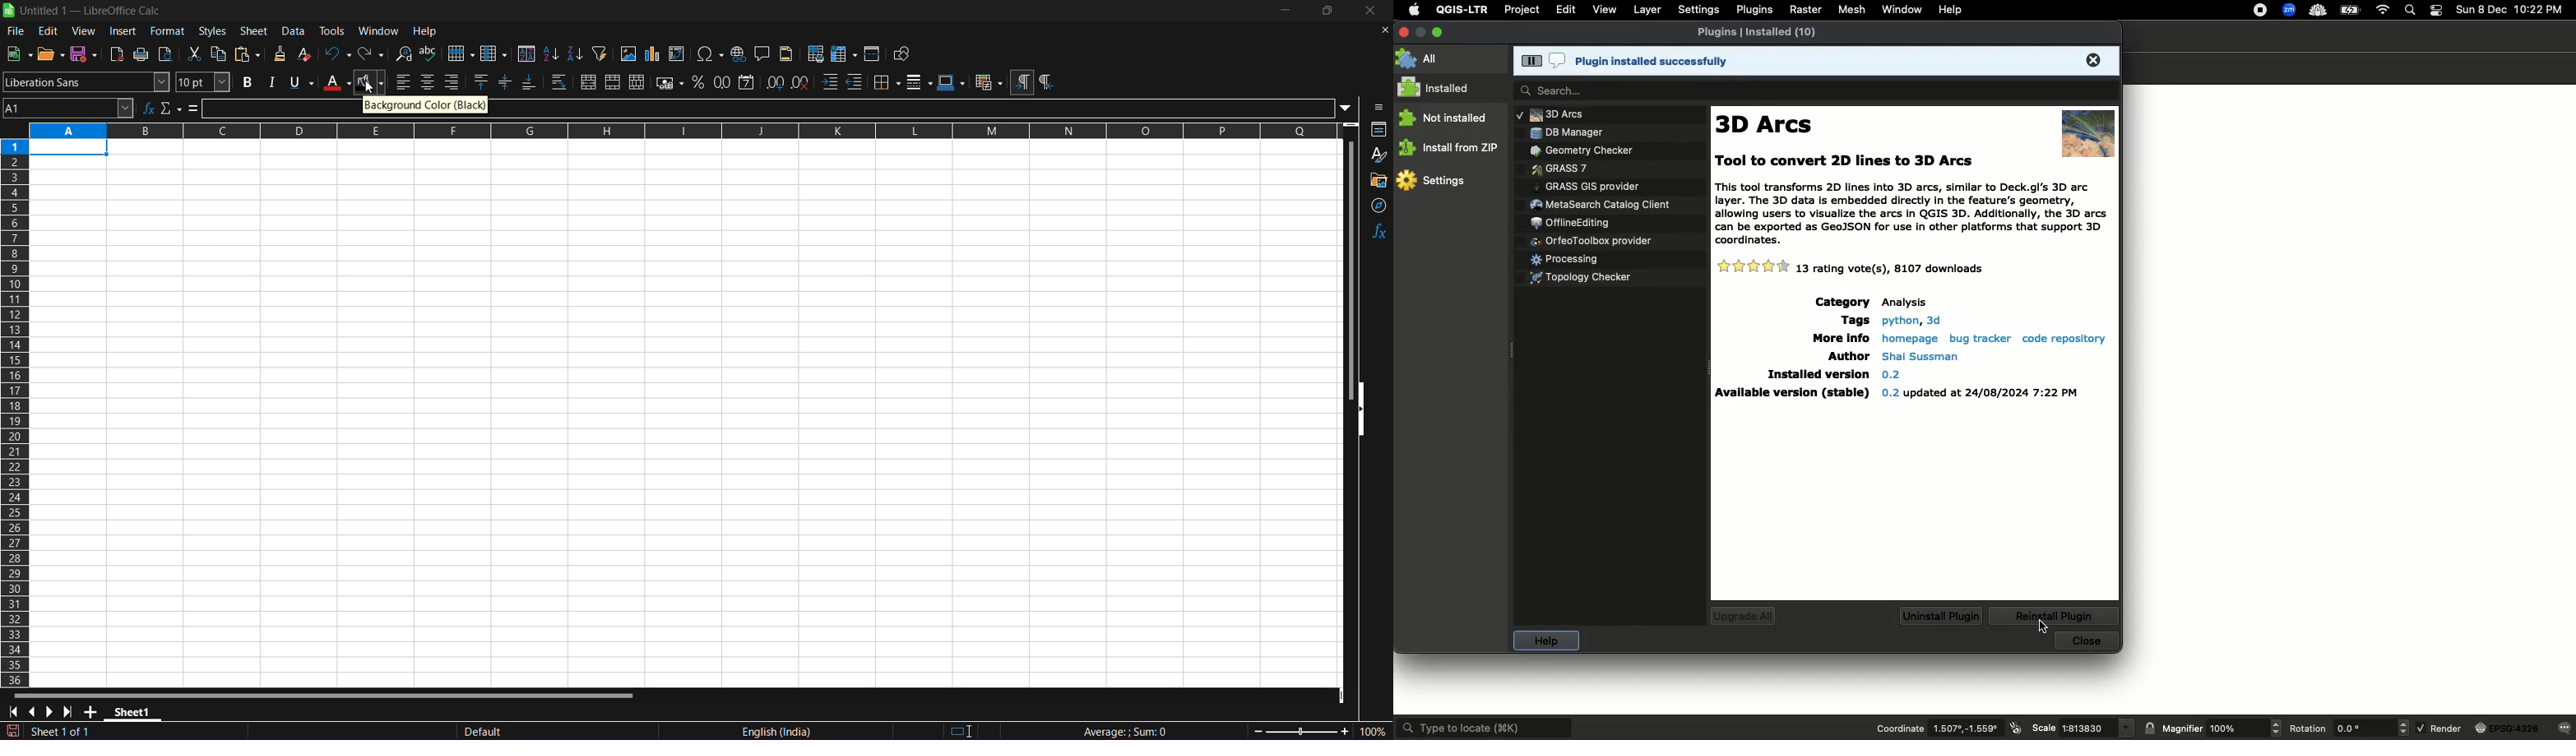 The width and height of the screenshot is (2576, 756). Describe the element at coordinates (1131, 731) in the screenshot. I see `formula` at that location.